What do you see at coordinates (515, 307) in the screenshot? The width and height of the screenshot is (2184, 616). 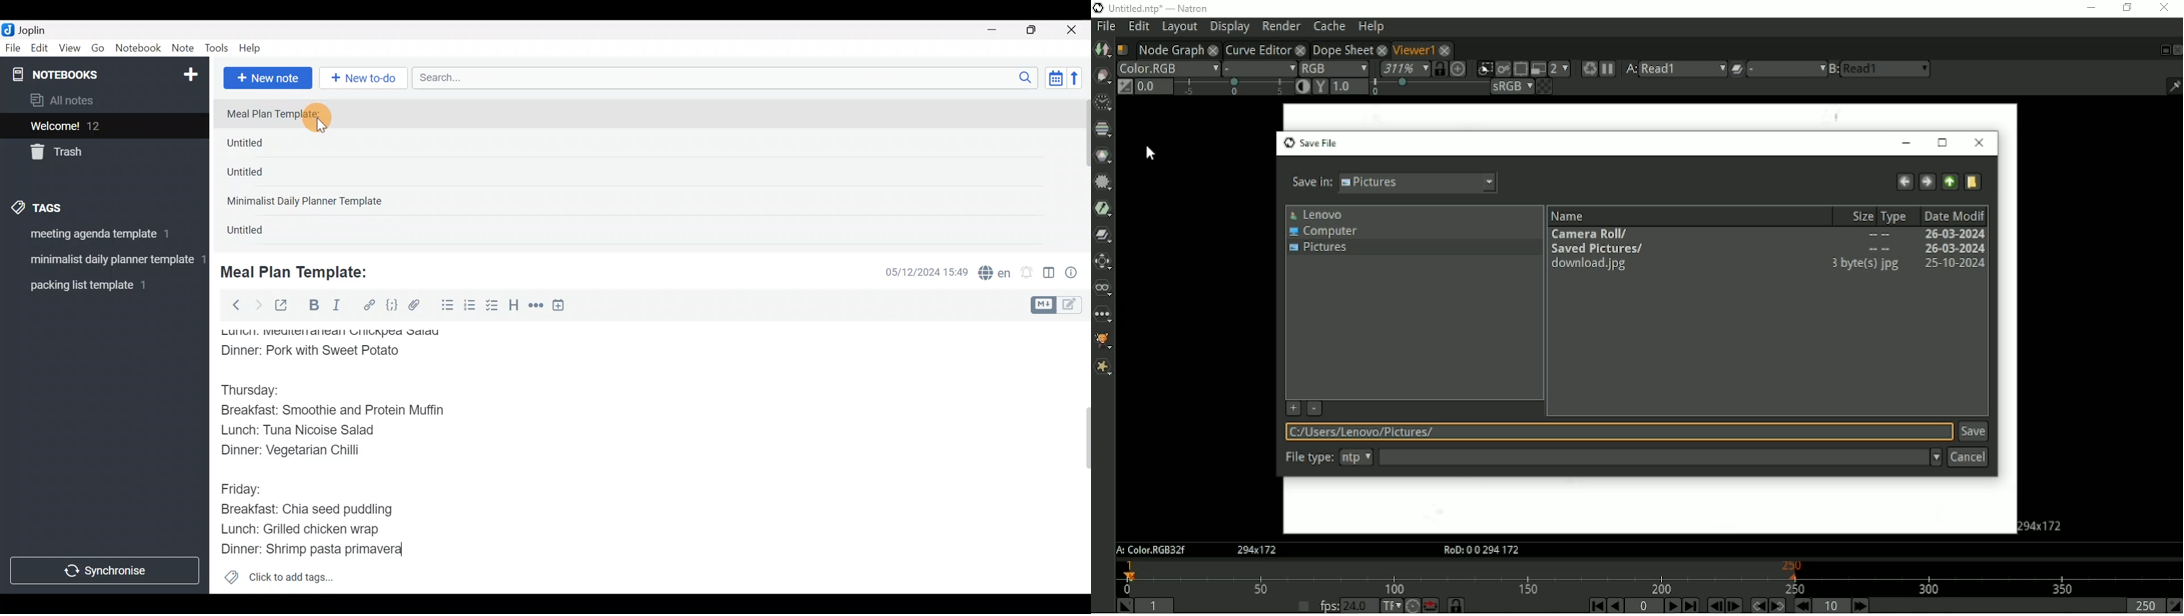 I see `Heading` at bounding box center [515, 307].